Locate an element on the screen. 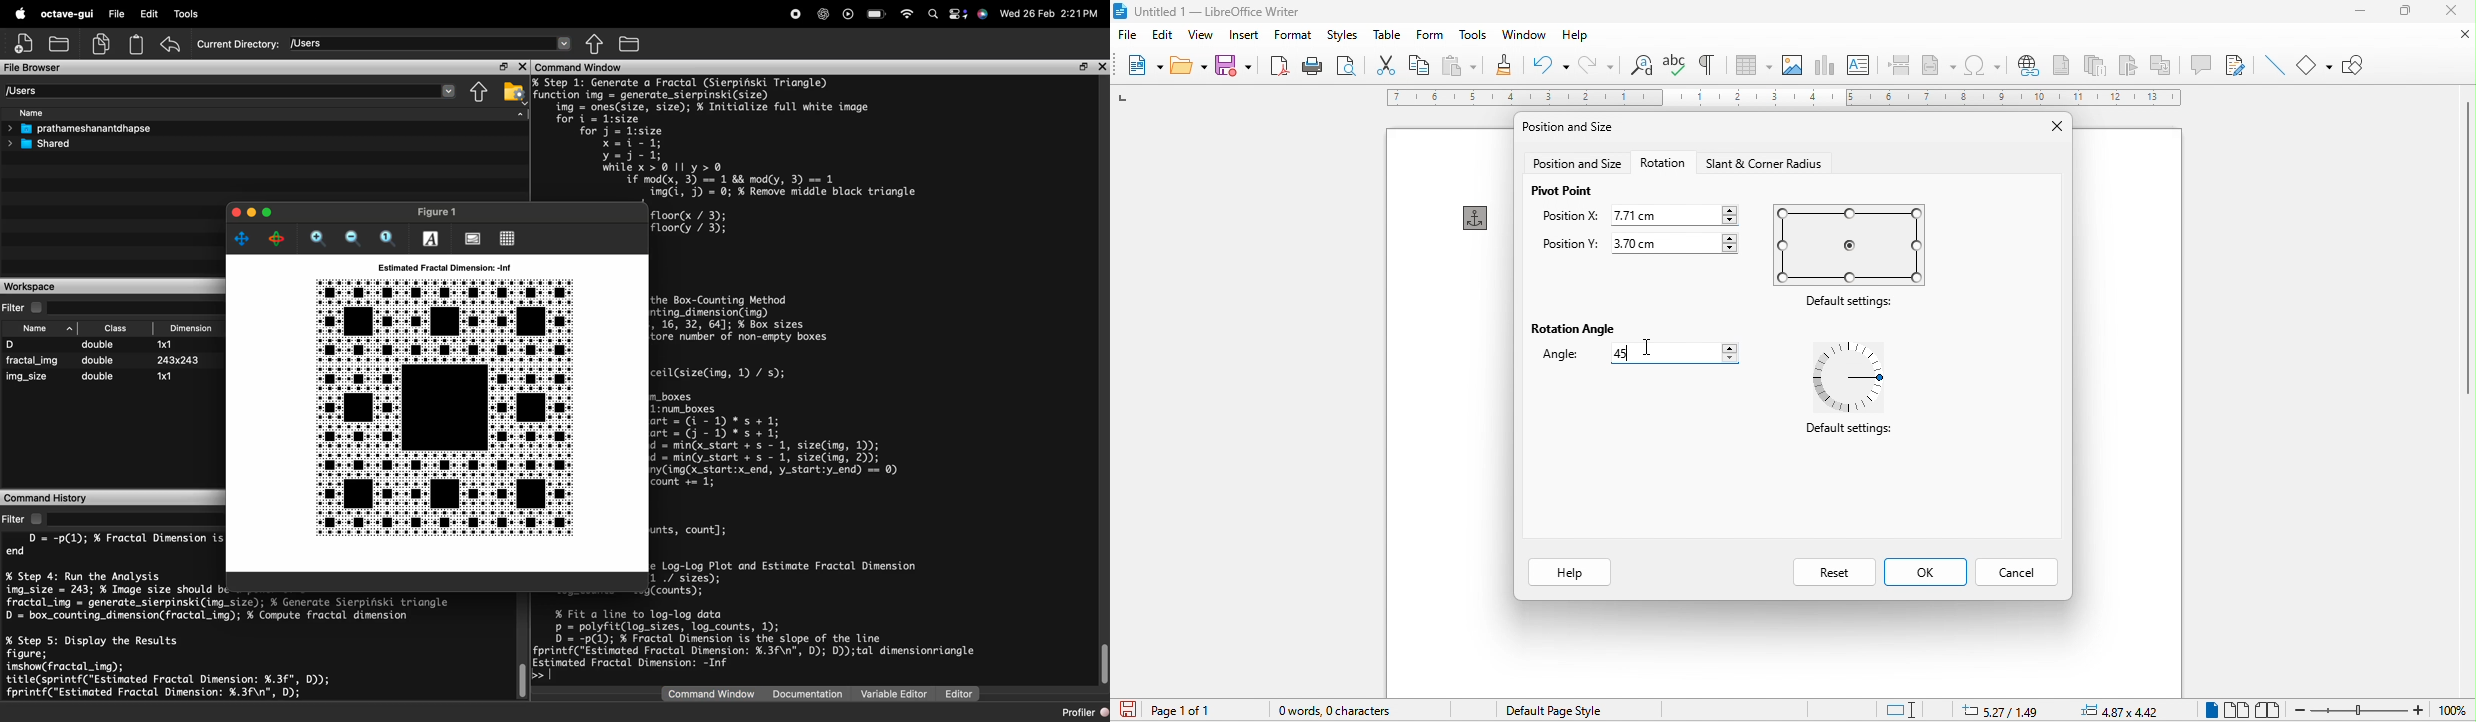 Image resolution: width=2492 pixels, height=728 pixels. play is located at coordinates (849, 11).